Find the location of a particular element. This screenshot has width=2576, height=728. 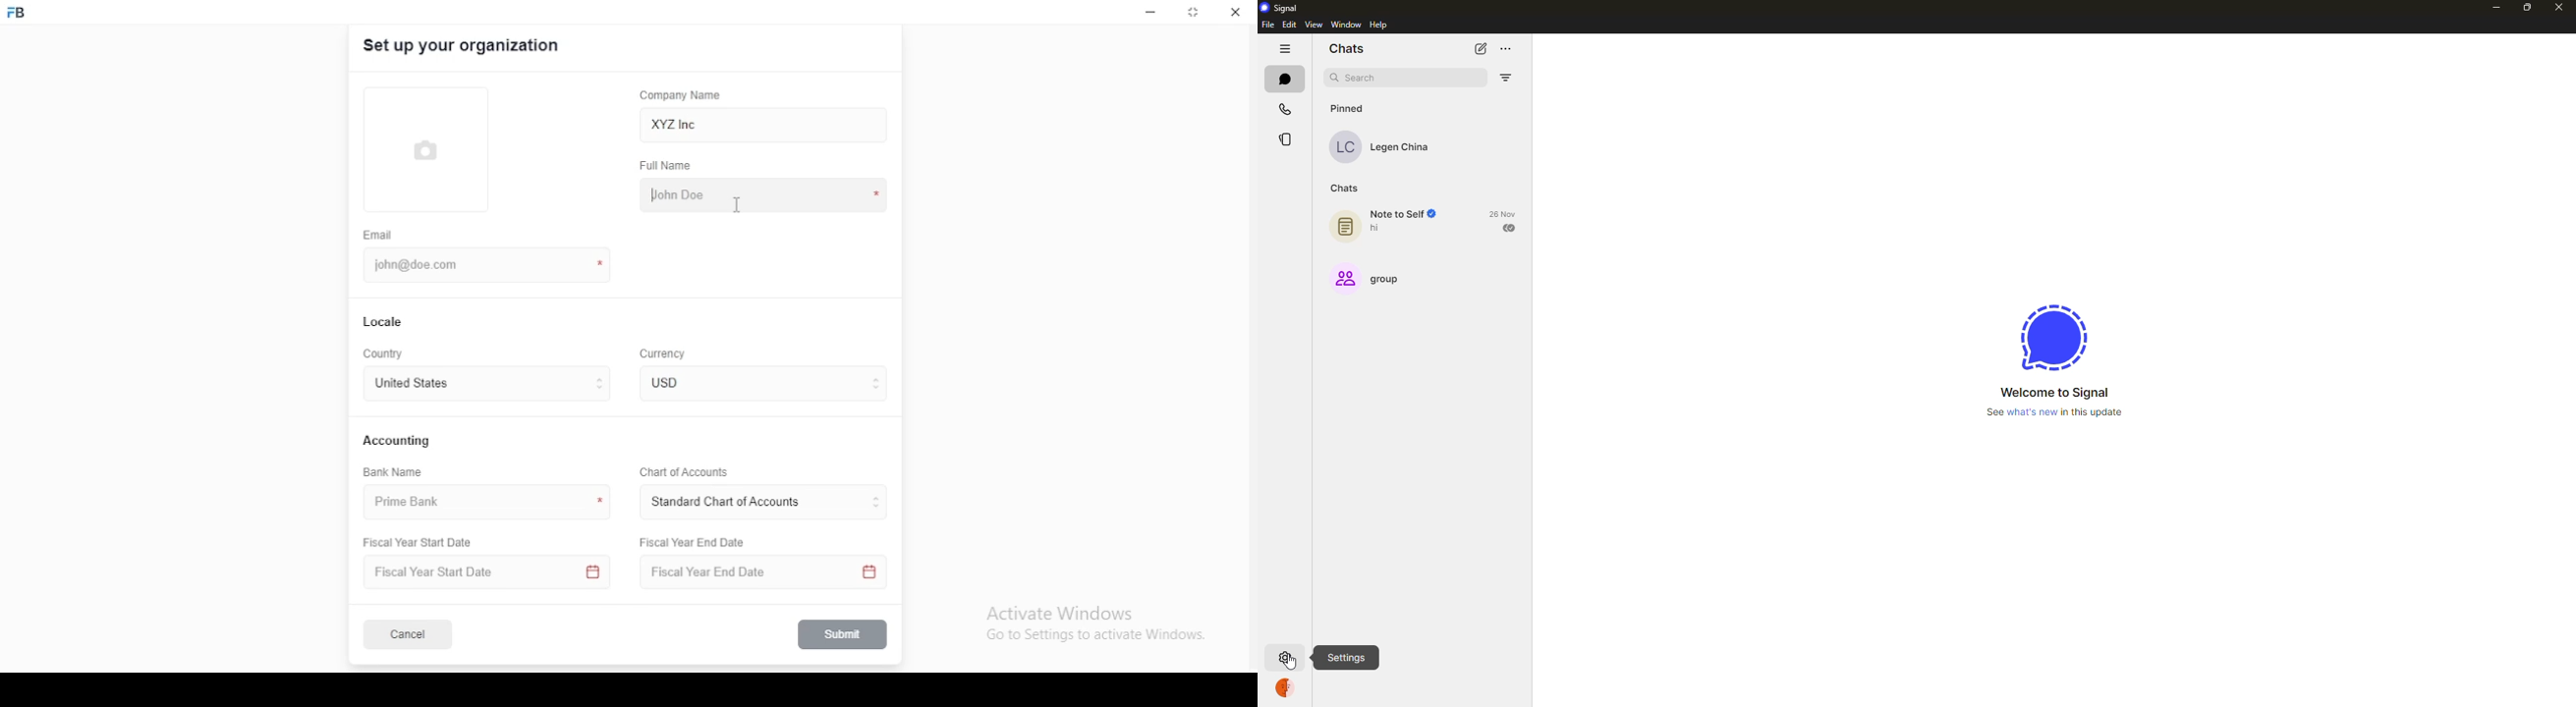

hi is located at coordinates (1383, 230).